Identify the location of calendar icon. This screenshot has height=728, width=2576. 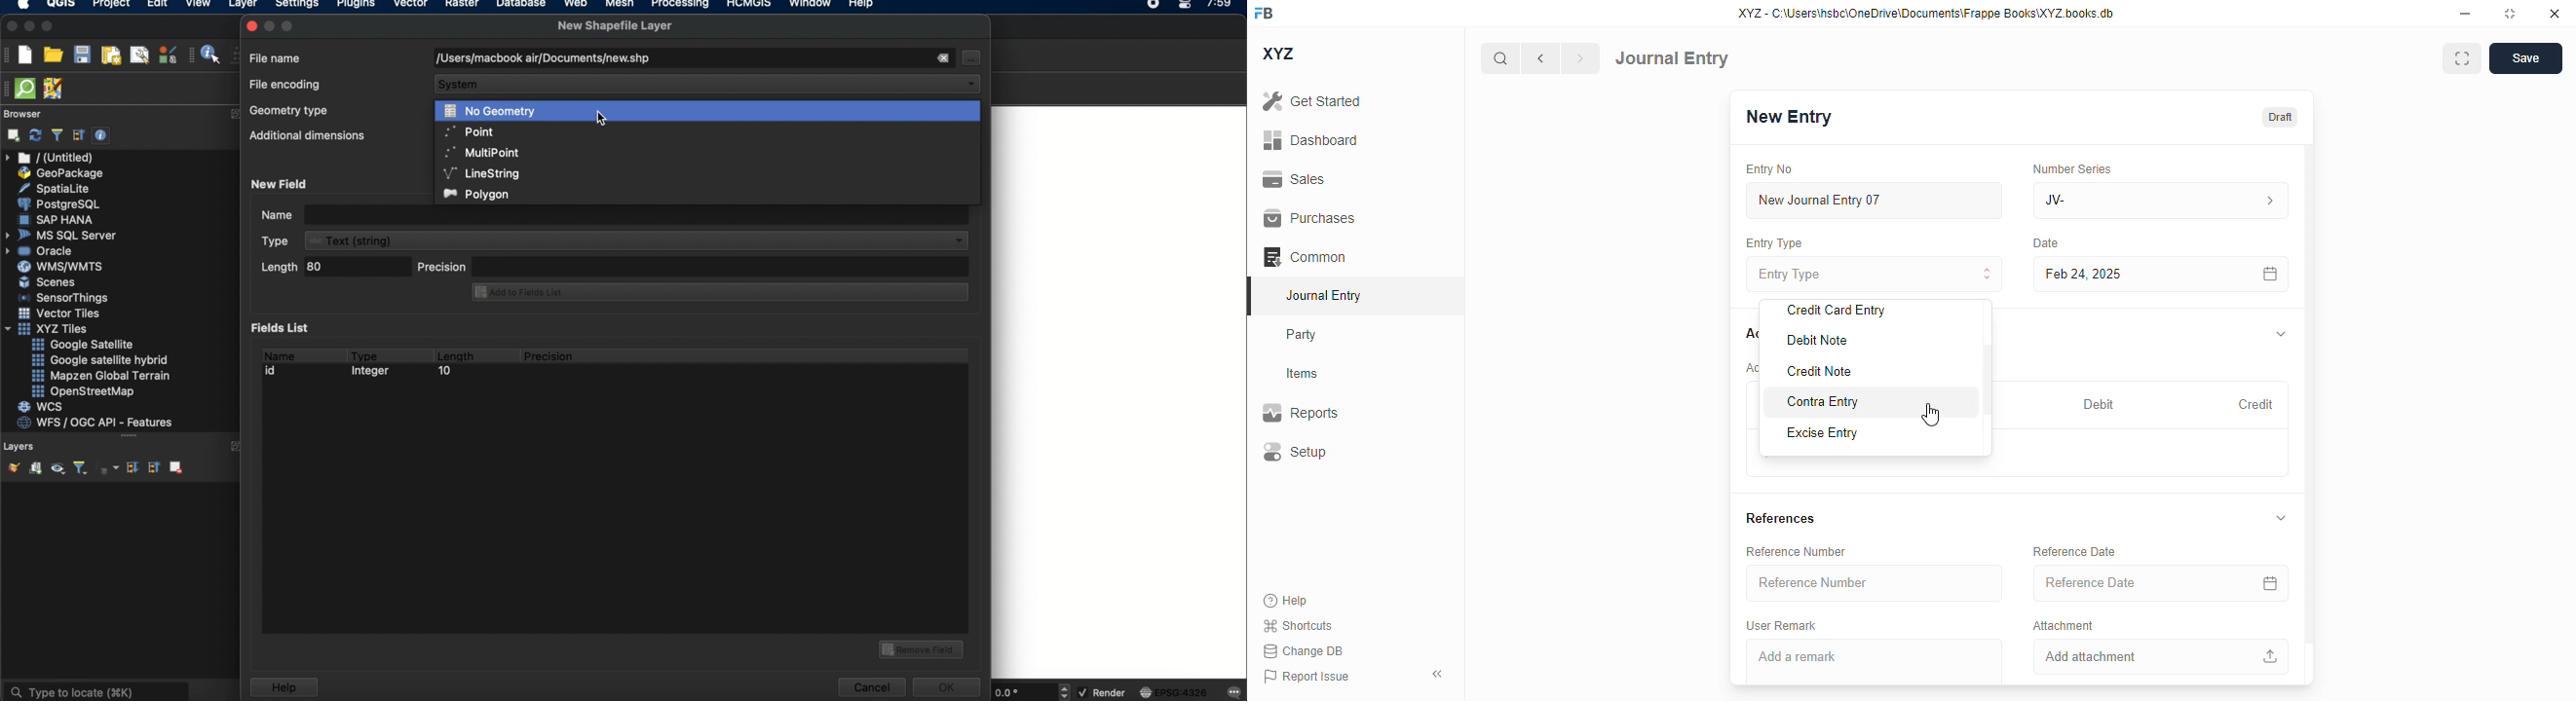
(2271, 274).